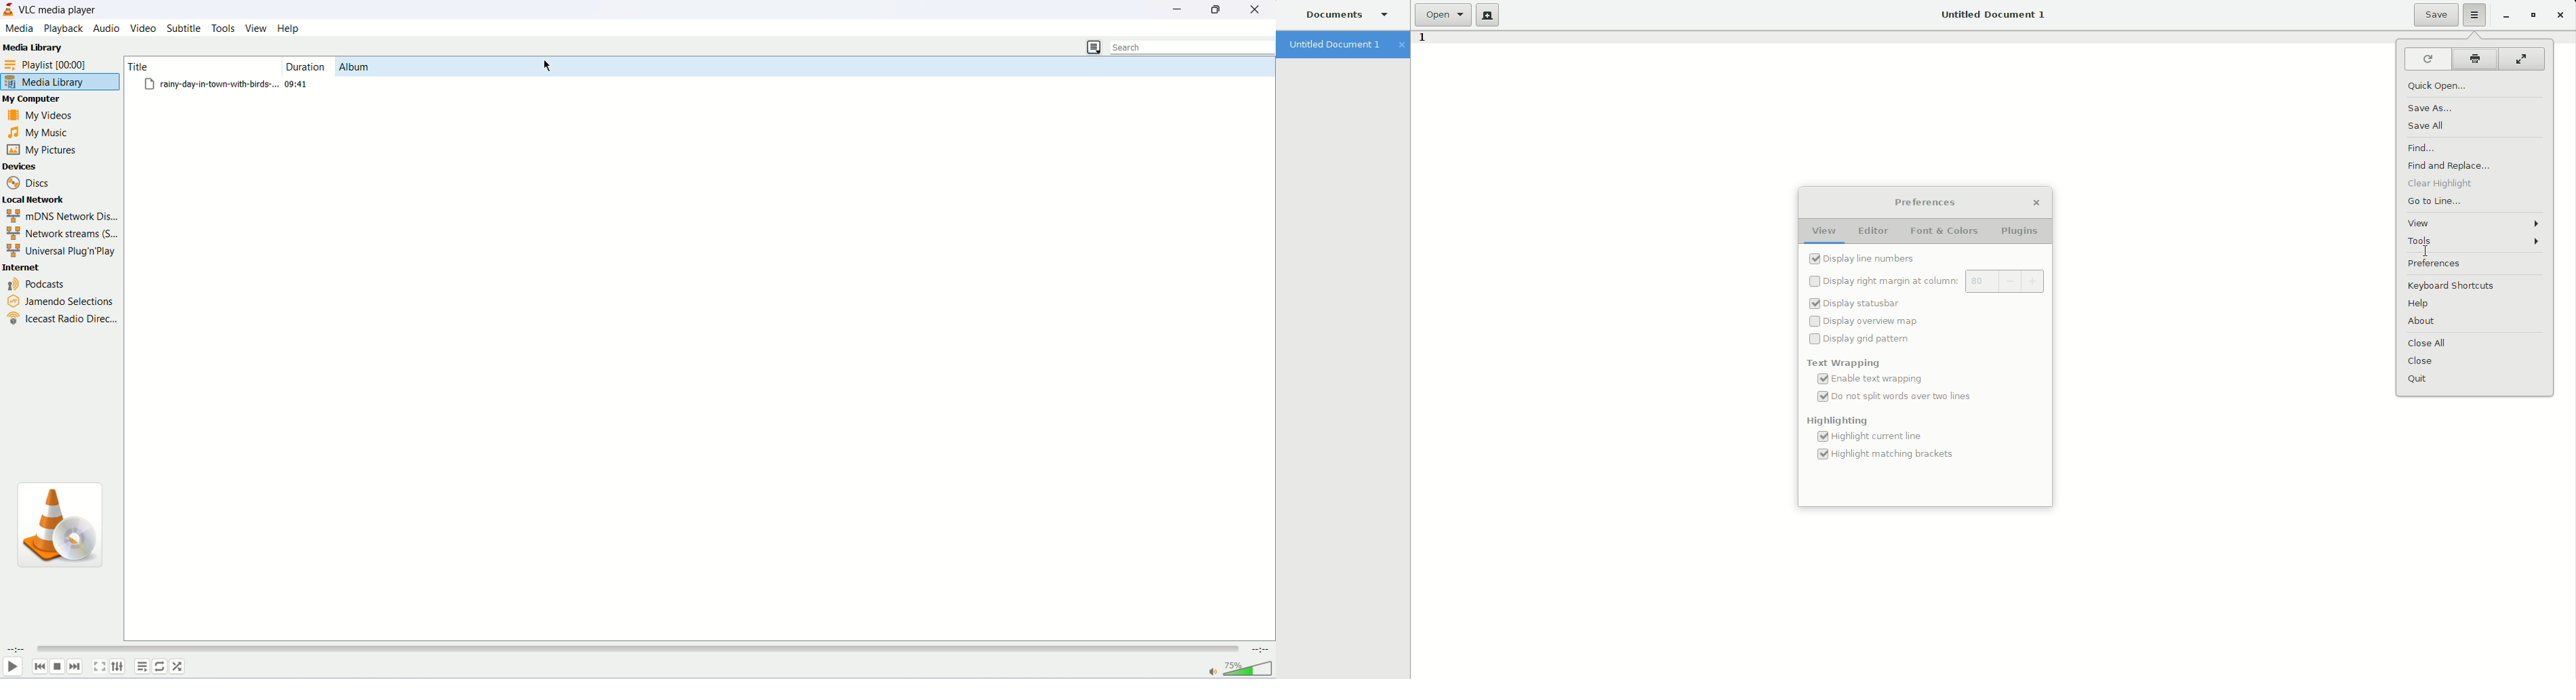 The image size is (2576, 700). I want to click on display Overview map, so click(1868, 320).